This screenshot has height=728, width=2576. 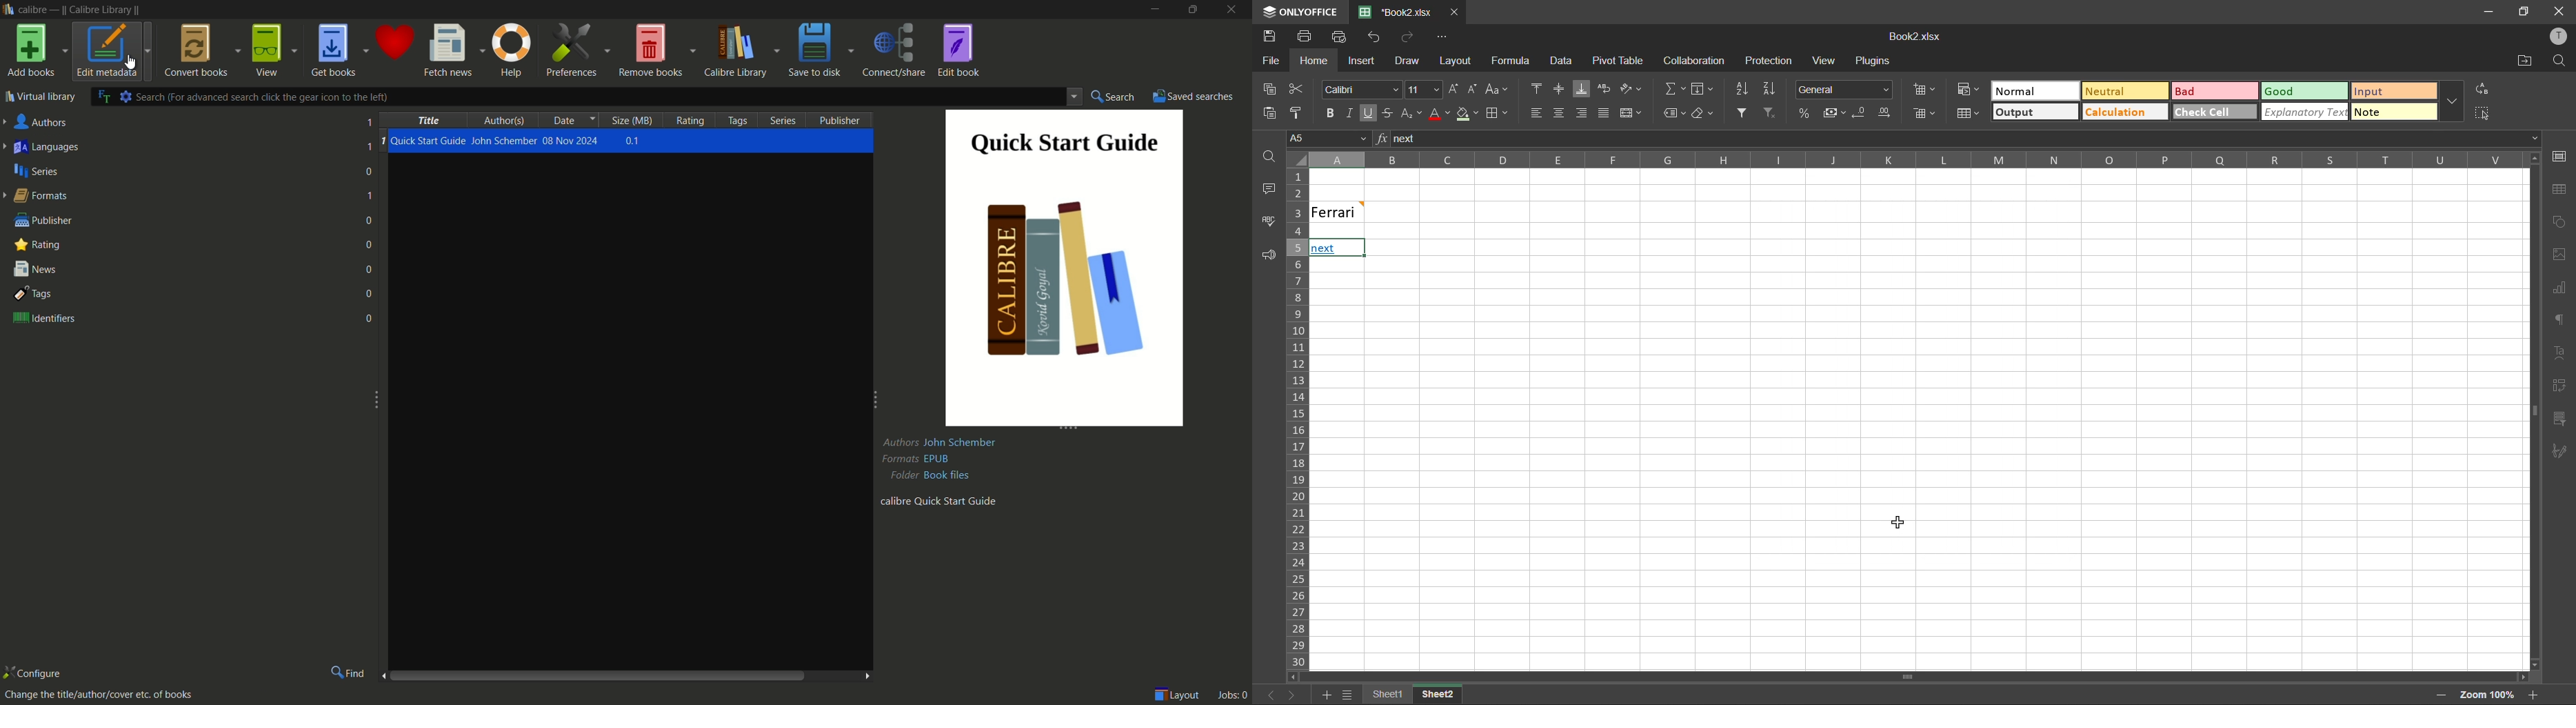 What do you see at coordinates (744, 50) in the screenshot?
I see `calibre library` at bounding box center [744, 50].